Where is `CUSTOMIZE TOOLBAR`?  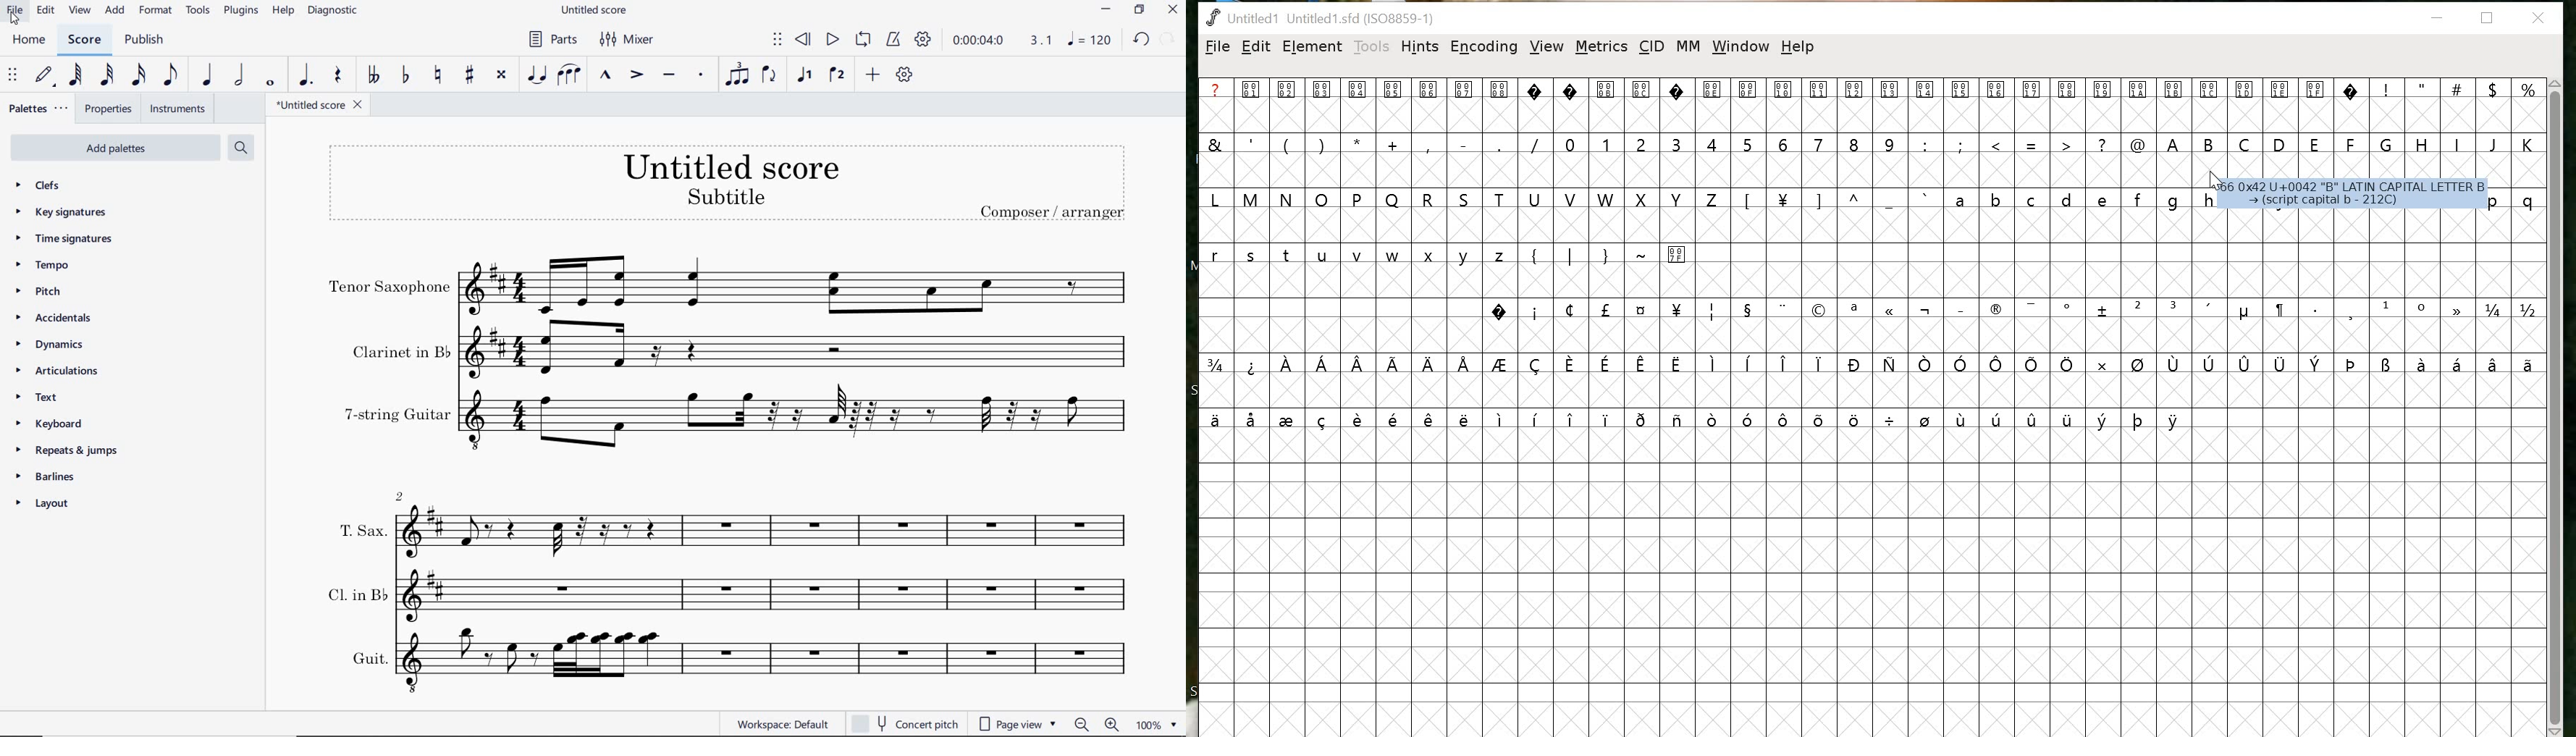
CUSTOMIZE TOOLBAR is located at coordinates (903, 74).